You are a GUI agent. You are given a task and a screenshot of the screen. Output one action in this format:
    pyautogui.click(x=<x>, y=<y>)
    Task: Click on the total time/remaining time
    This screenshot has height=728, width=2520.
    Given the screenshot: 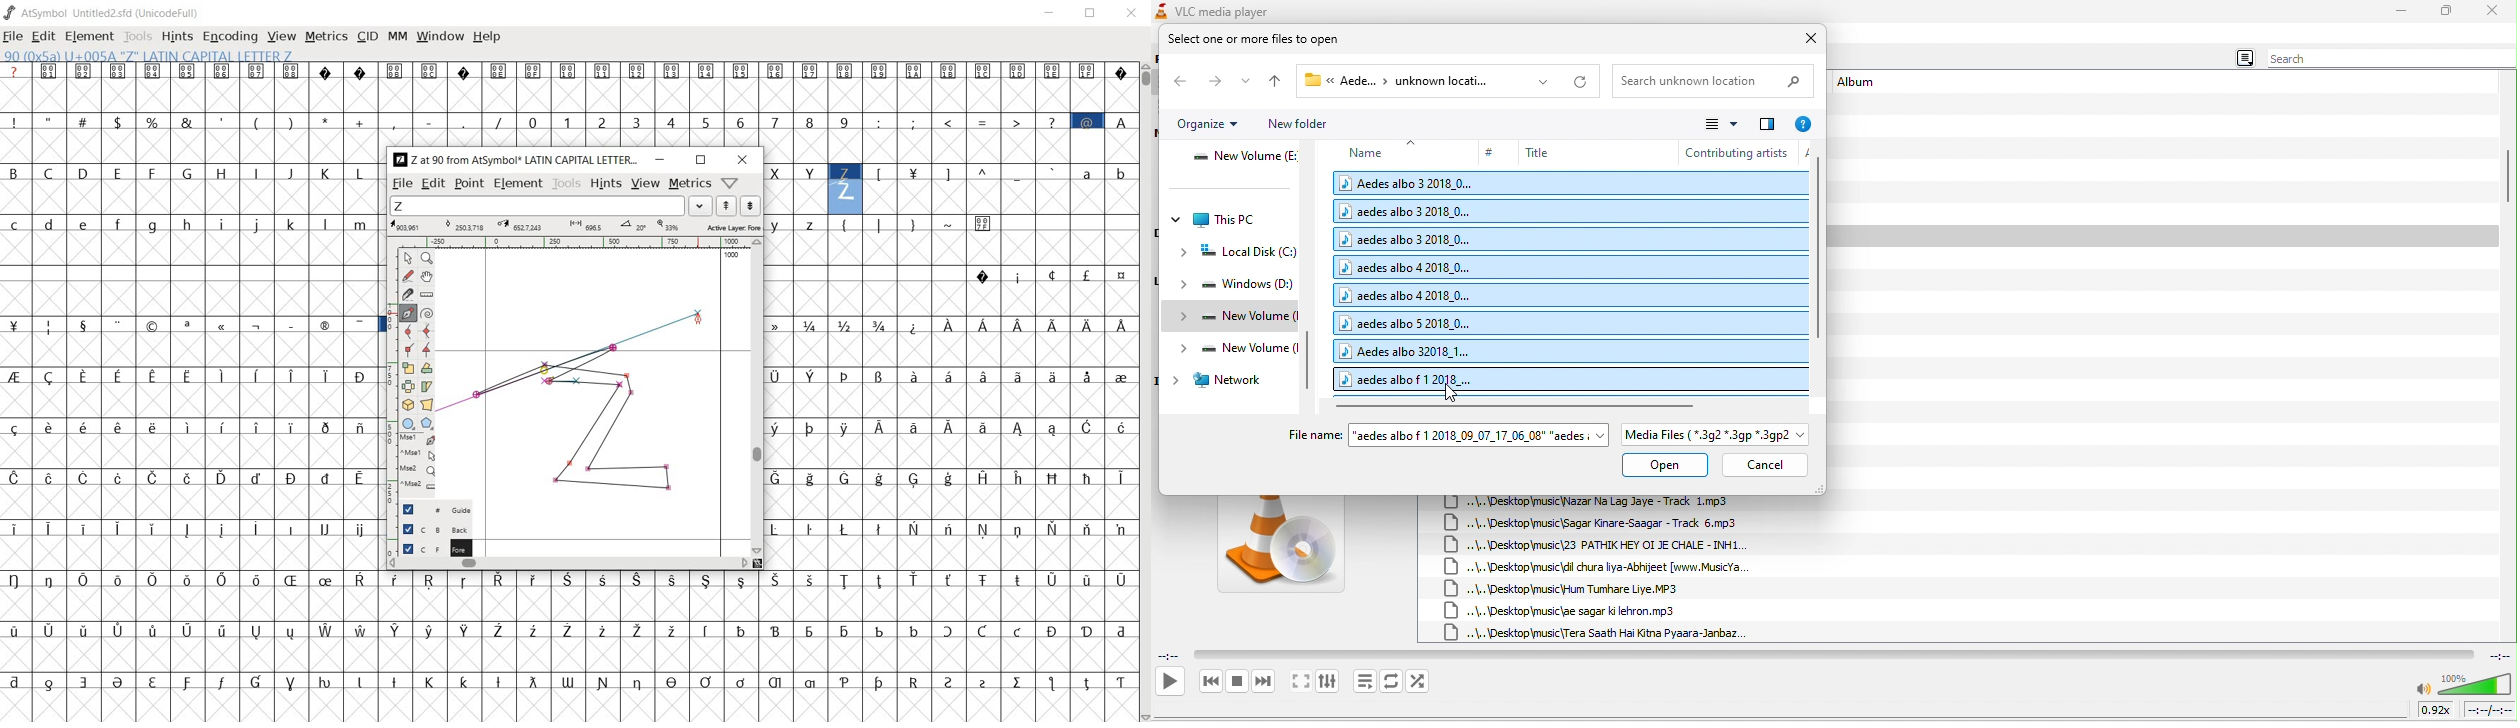 What is the action you would take?
    pyautogui.click(x=2488, y=710)
    